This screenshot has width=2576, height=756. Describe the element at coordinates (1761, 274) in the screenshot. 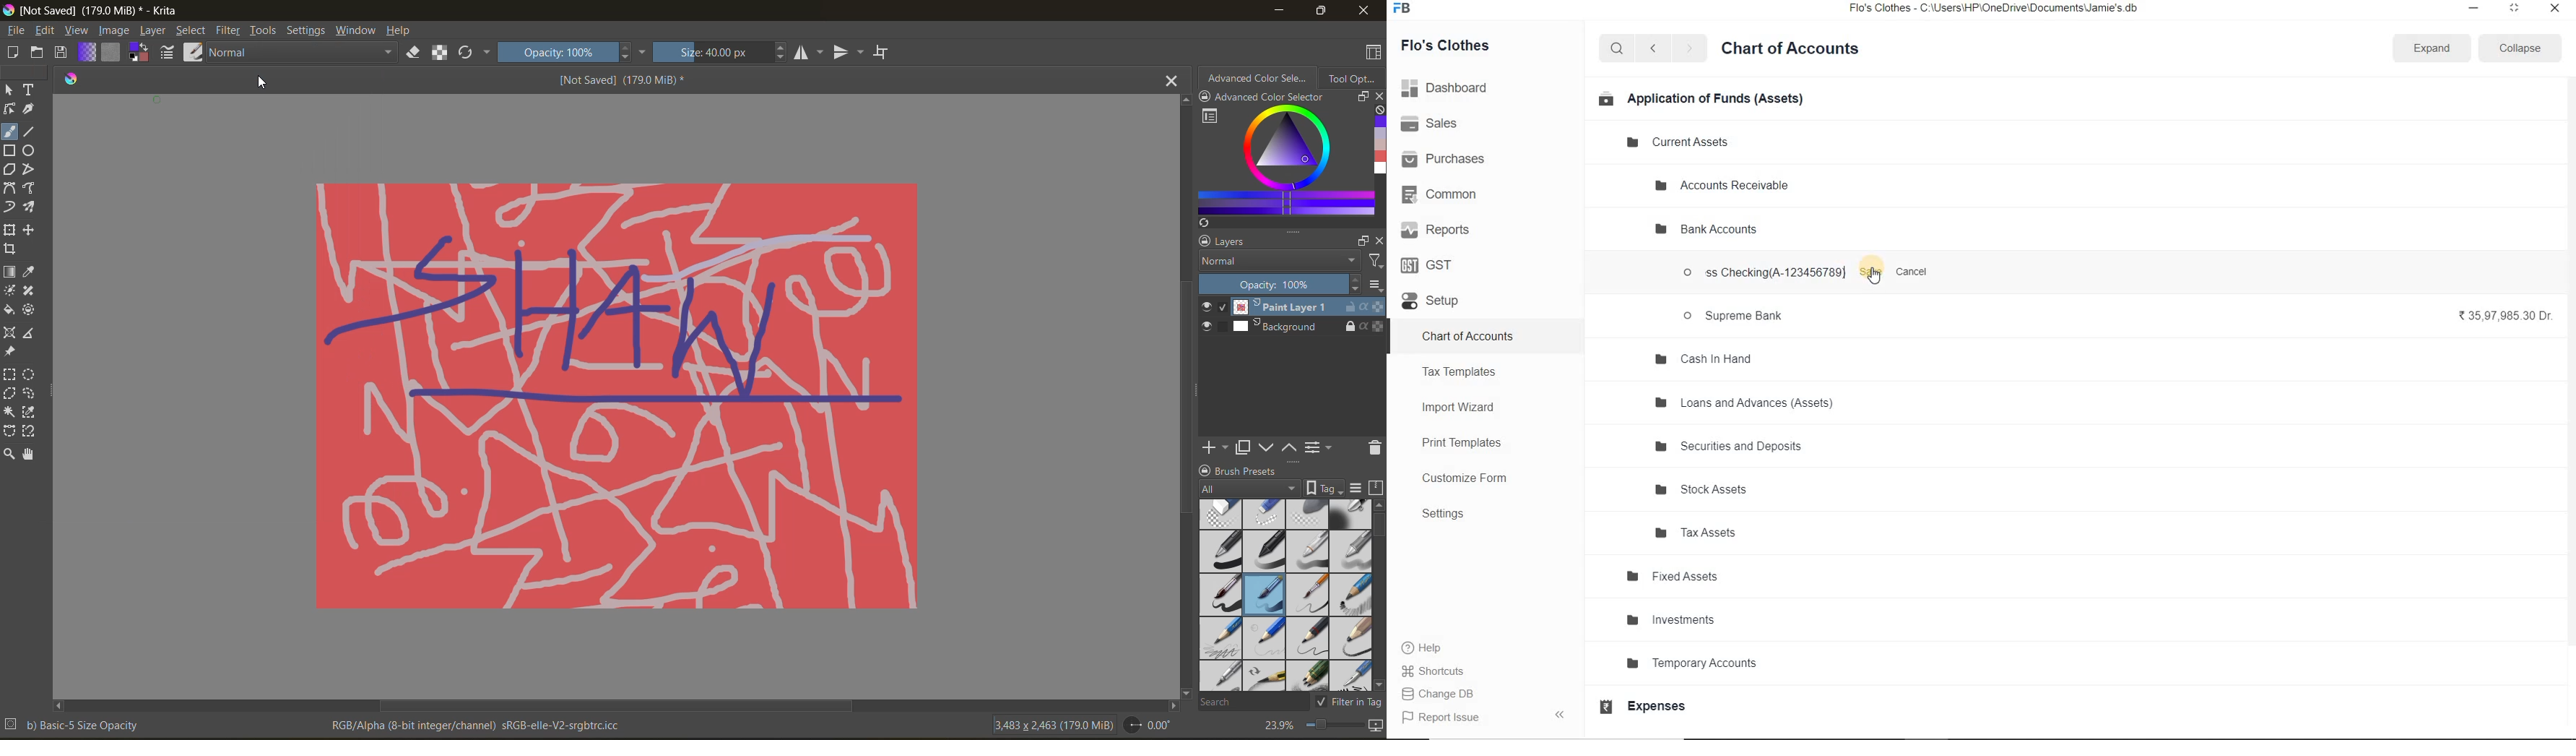

I see `ss Checking(A-123456789]` at that location.